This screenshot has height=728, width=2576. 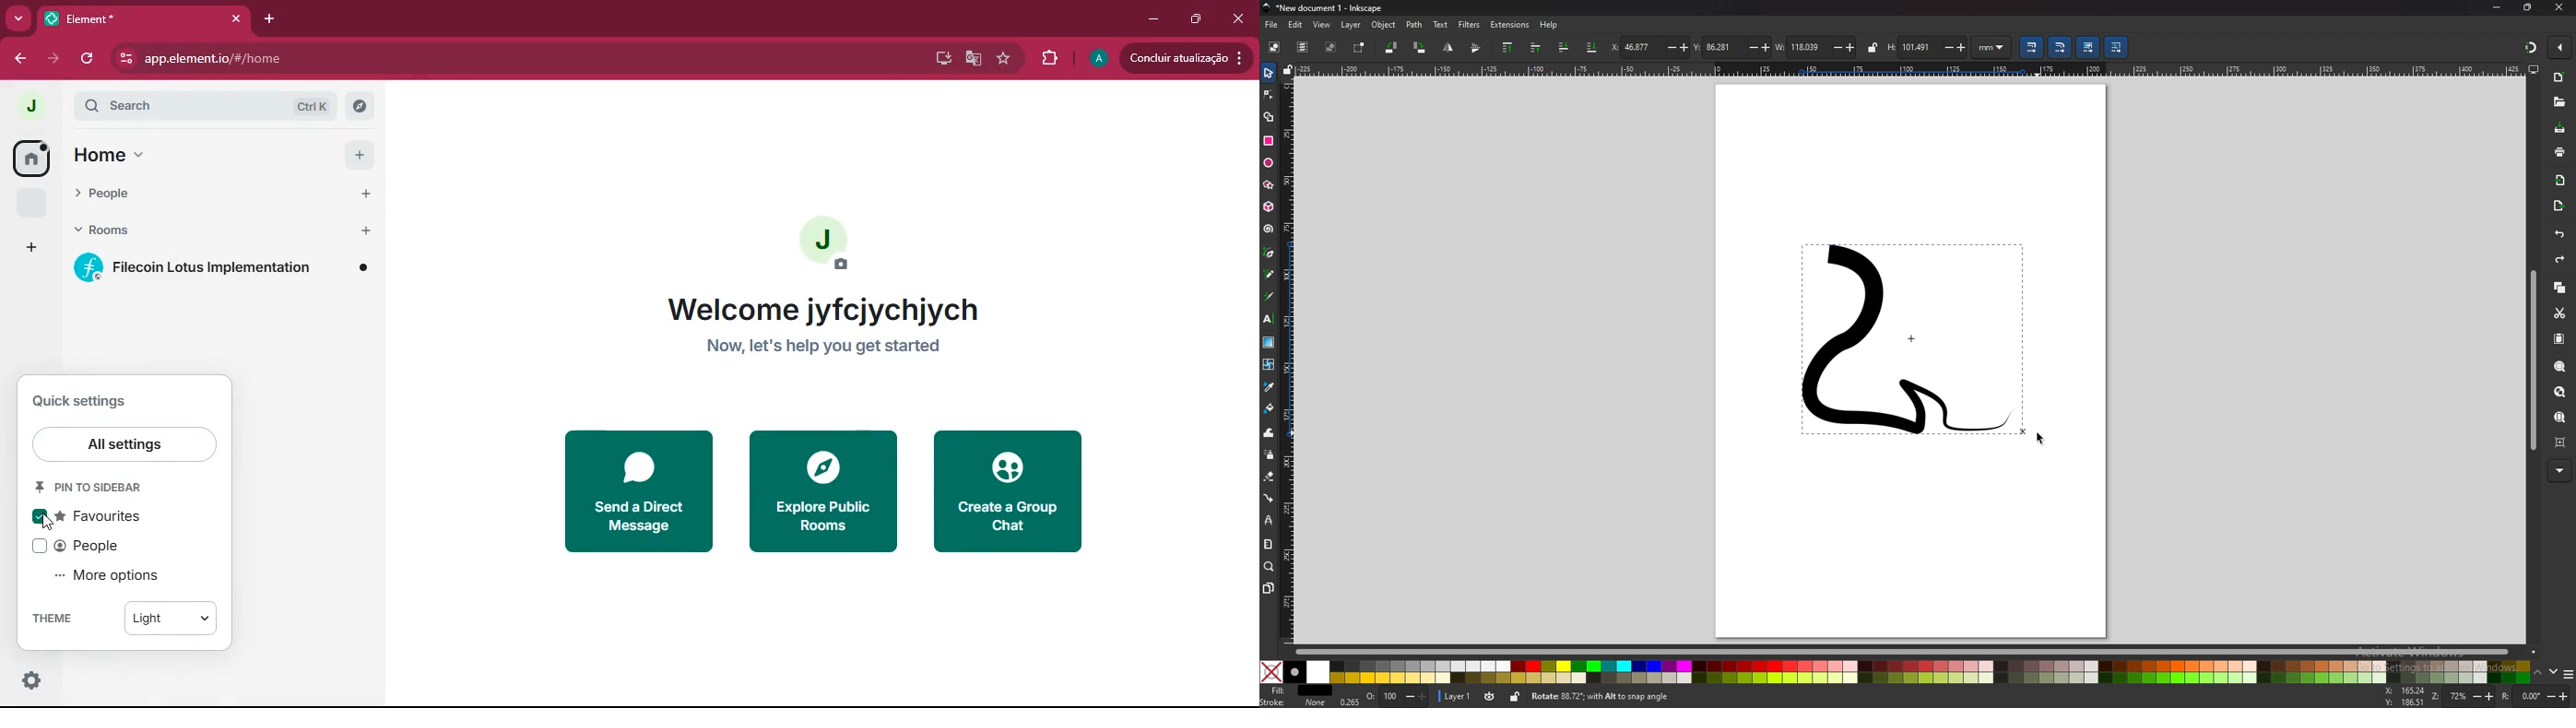 What do you see at coordinates (92, 547) in the screenshot?
I see `people` at bounding box center [92, 547].